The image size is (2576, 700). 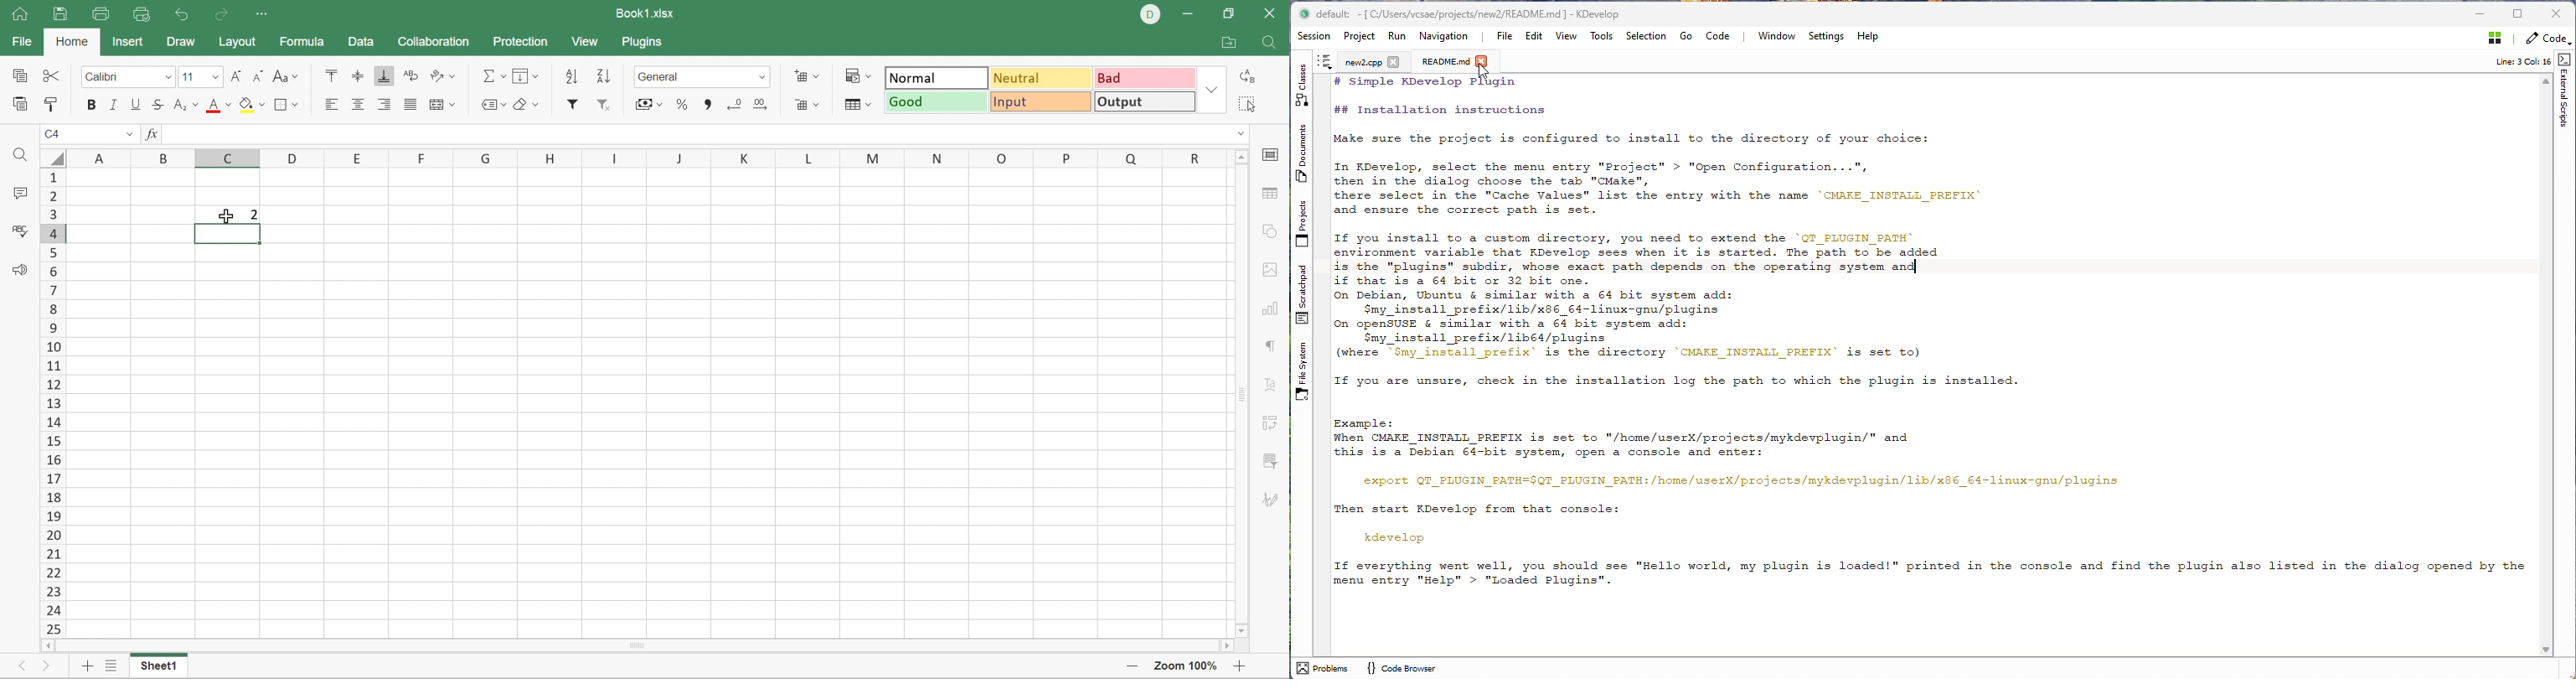 I want to click on Insert, so click(x=131, y=44).